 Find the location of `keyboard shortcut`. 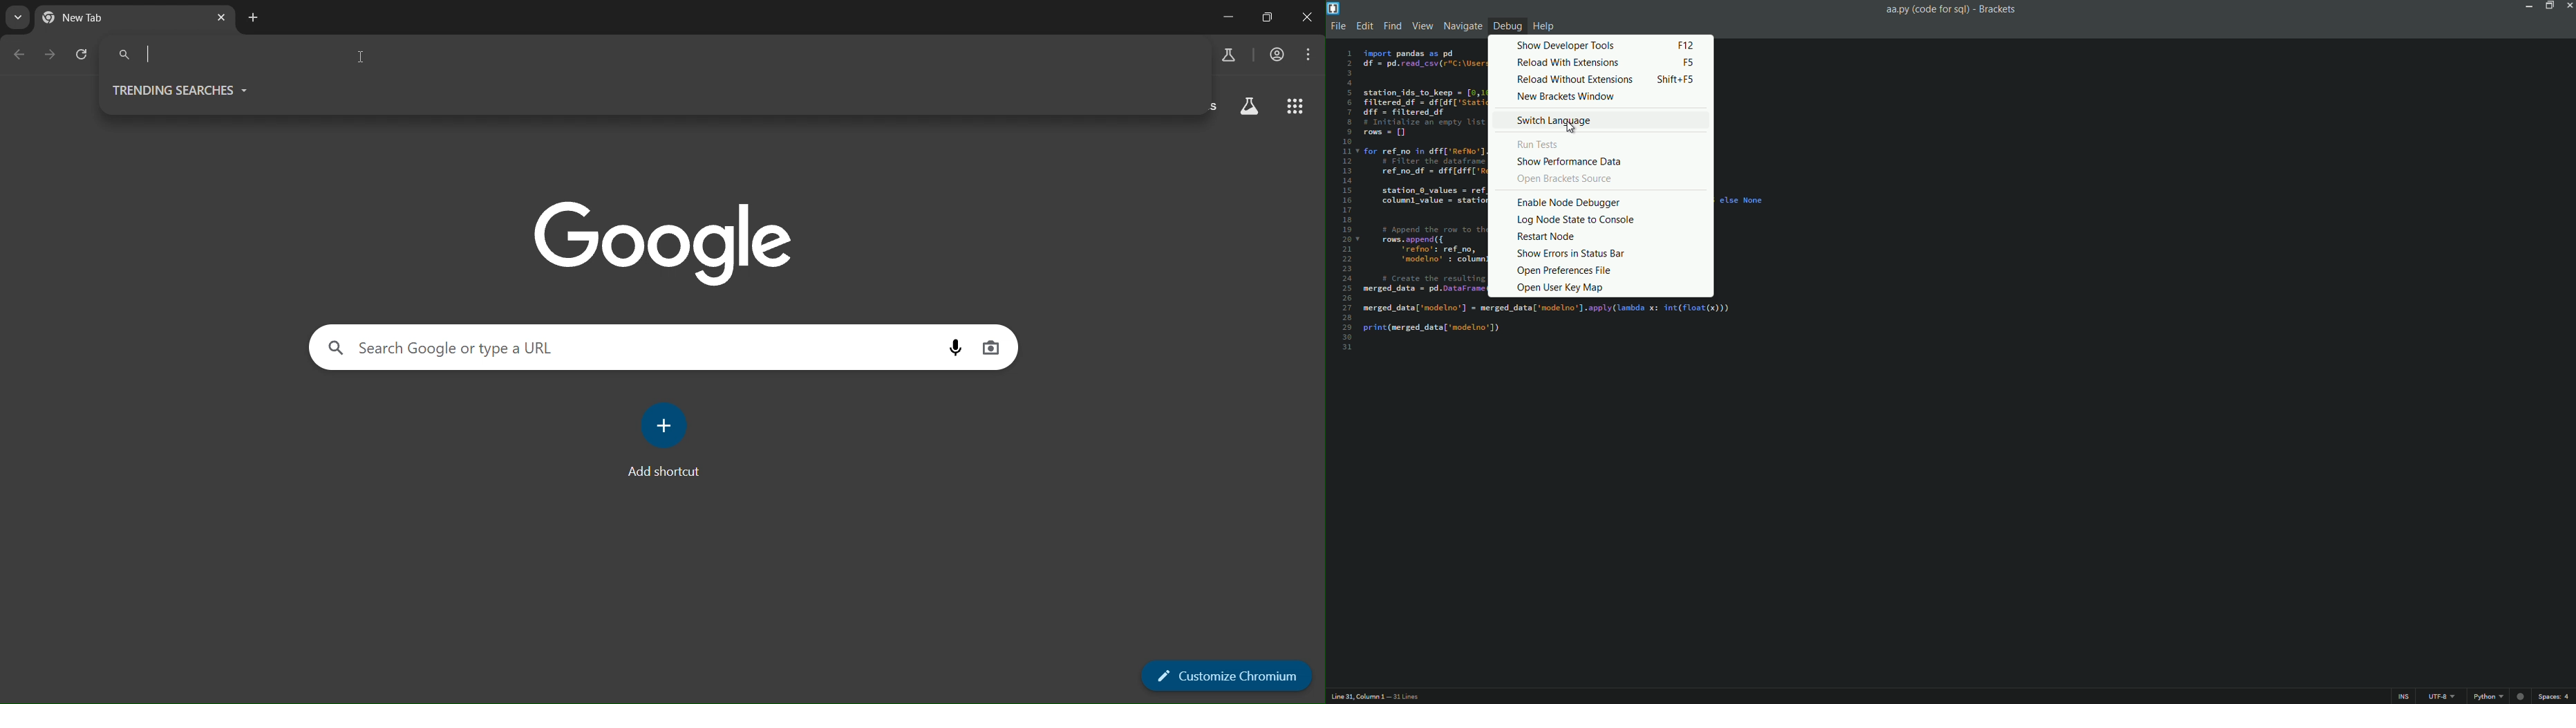

keyboard shortcut is located at coordinates (1676, 79).